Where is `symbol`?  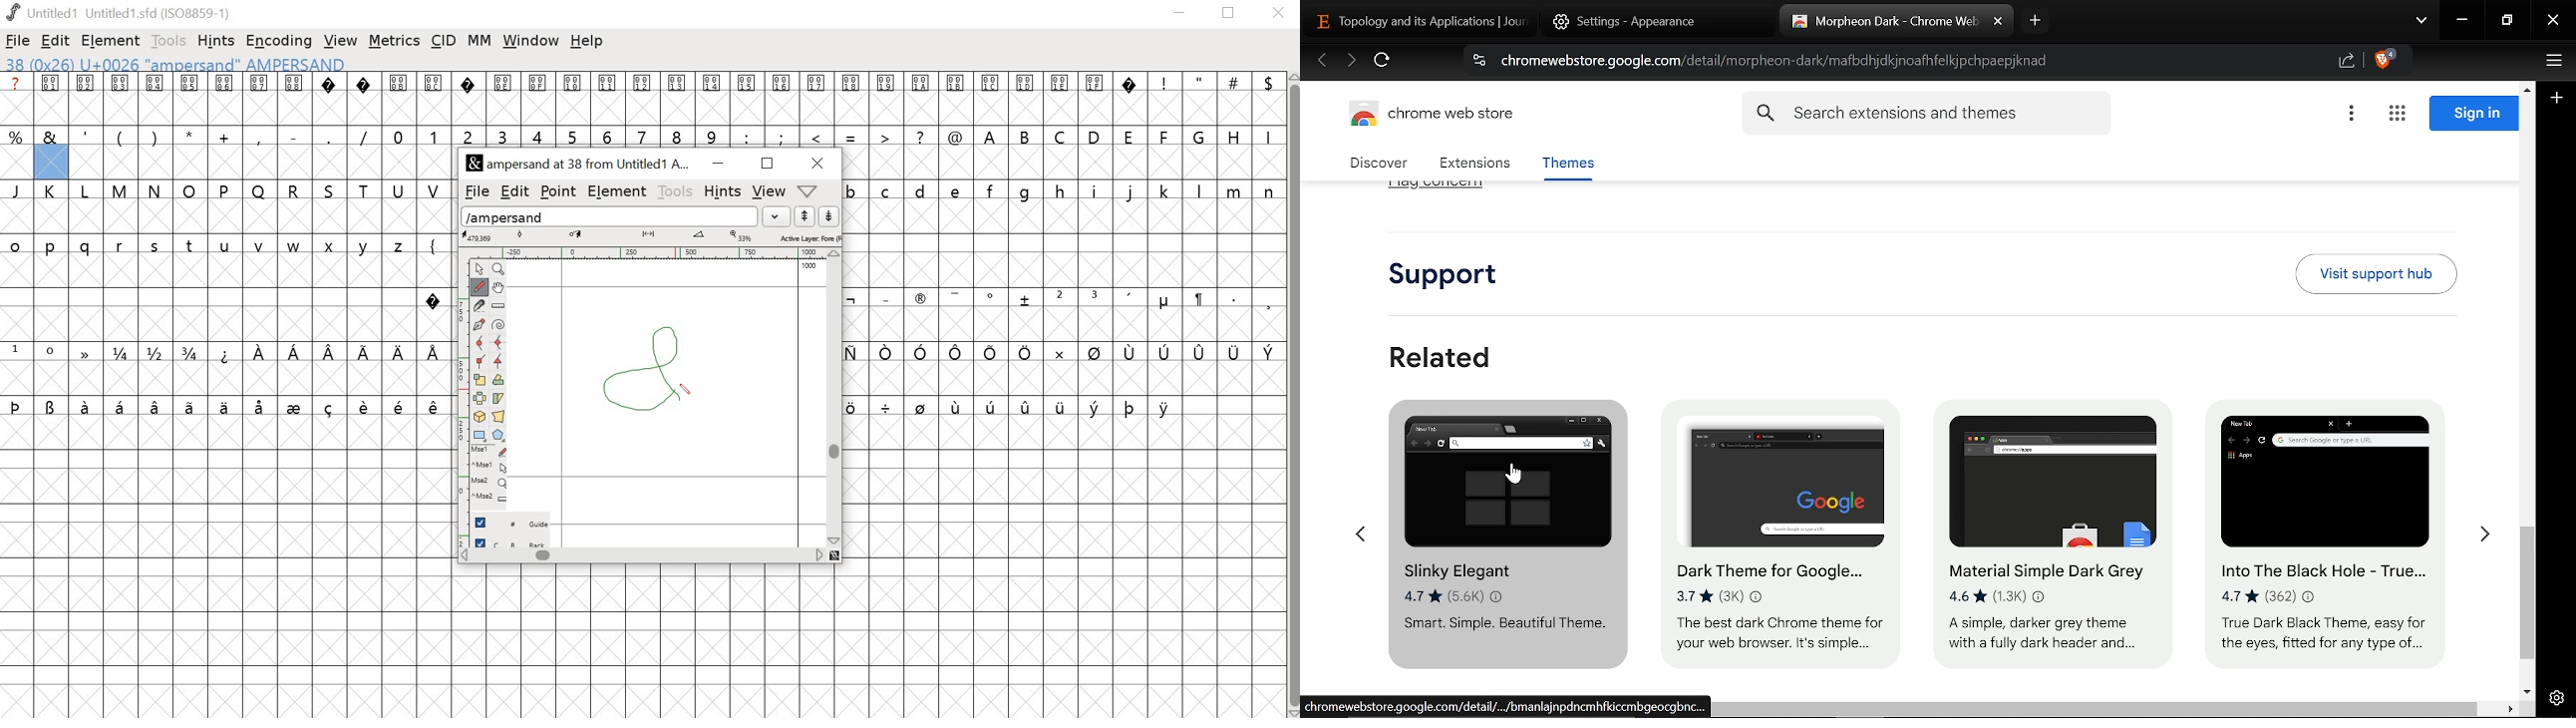
symbol is located at coordinates (399, 353).